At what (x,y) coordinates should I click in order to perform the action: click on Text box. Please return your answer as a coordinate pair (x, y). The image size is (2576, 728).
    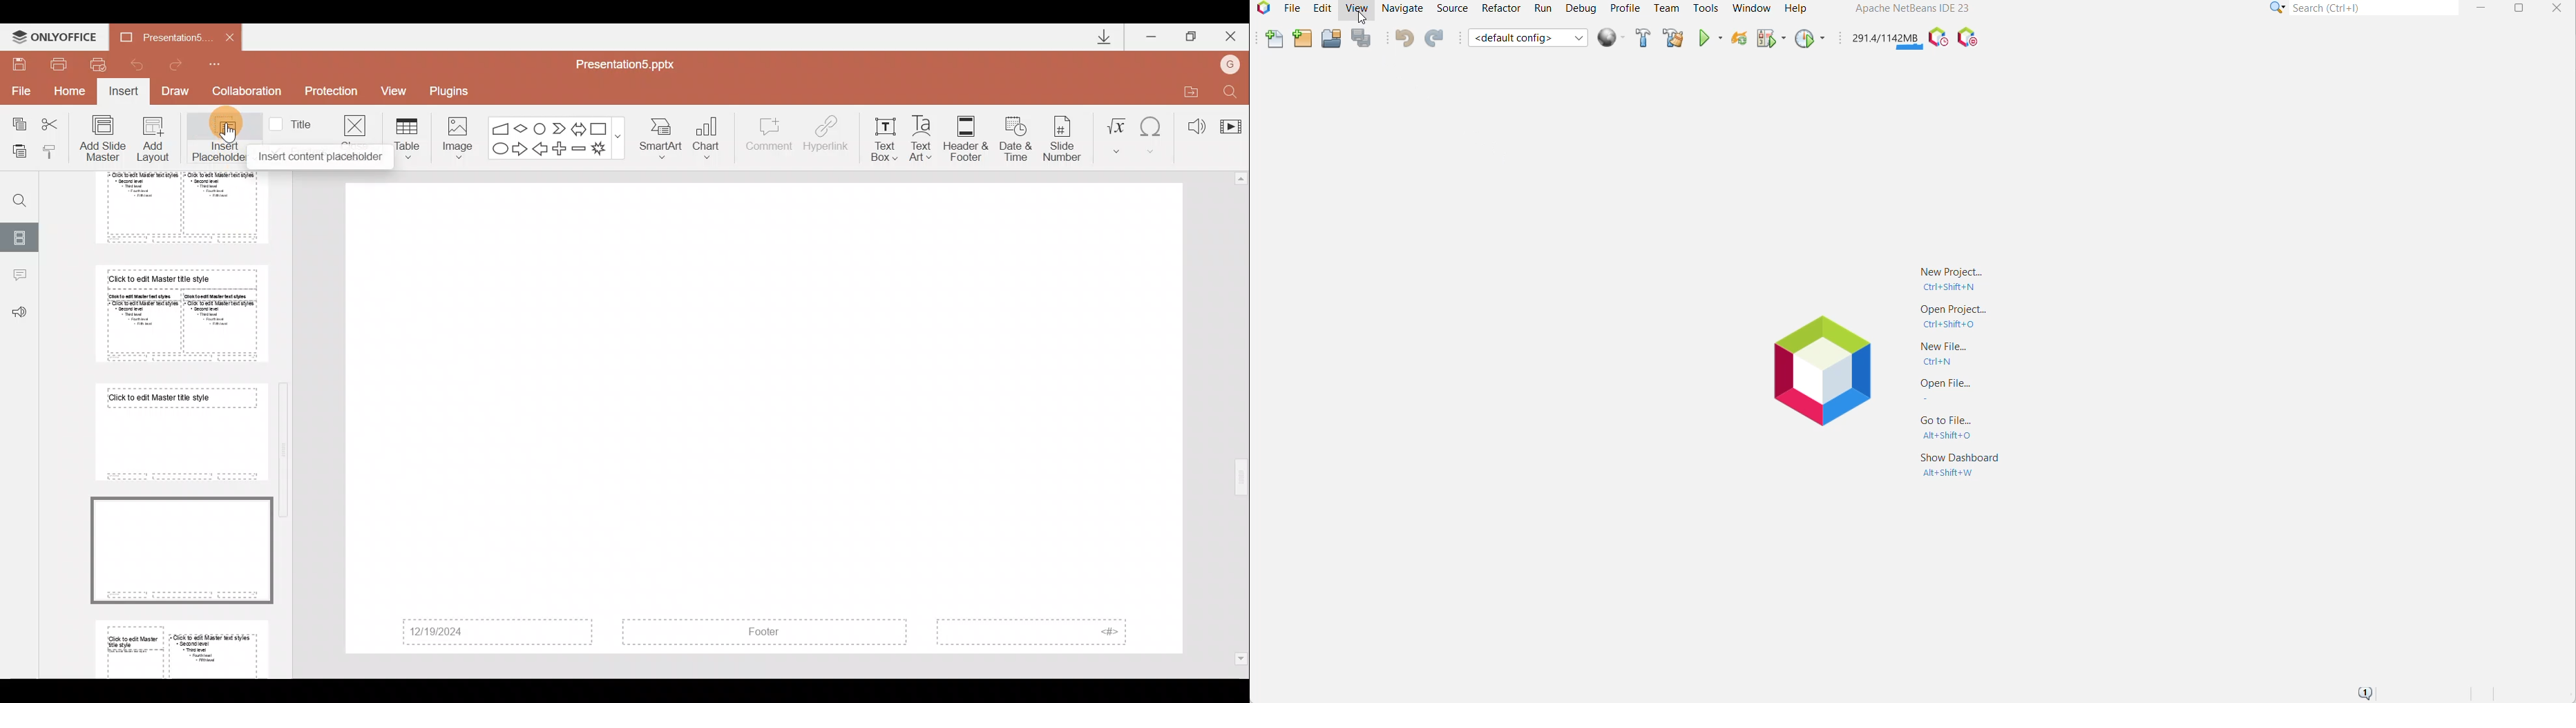
    Looking at the image, I should click on (884, 136).